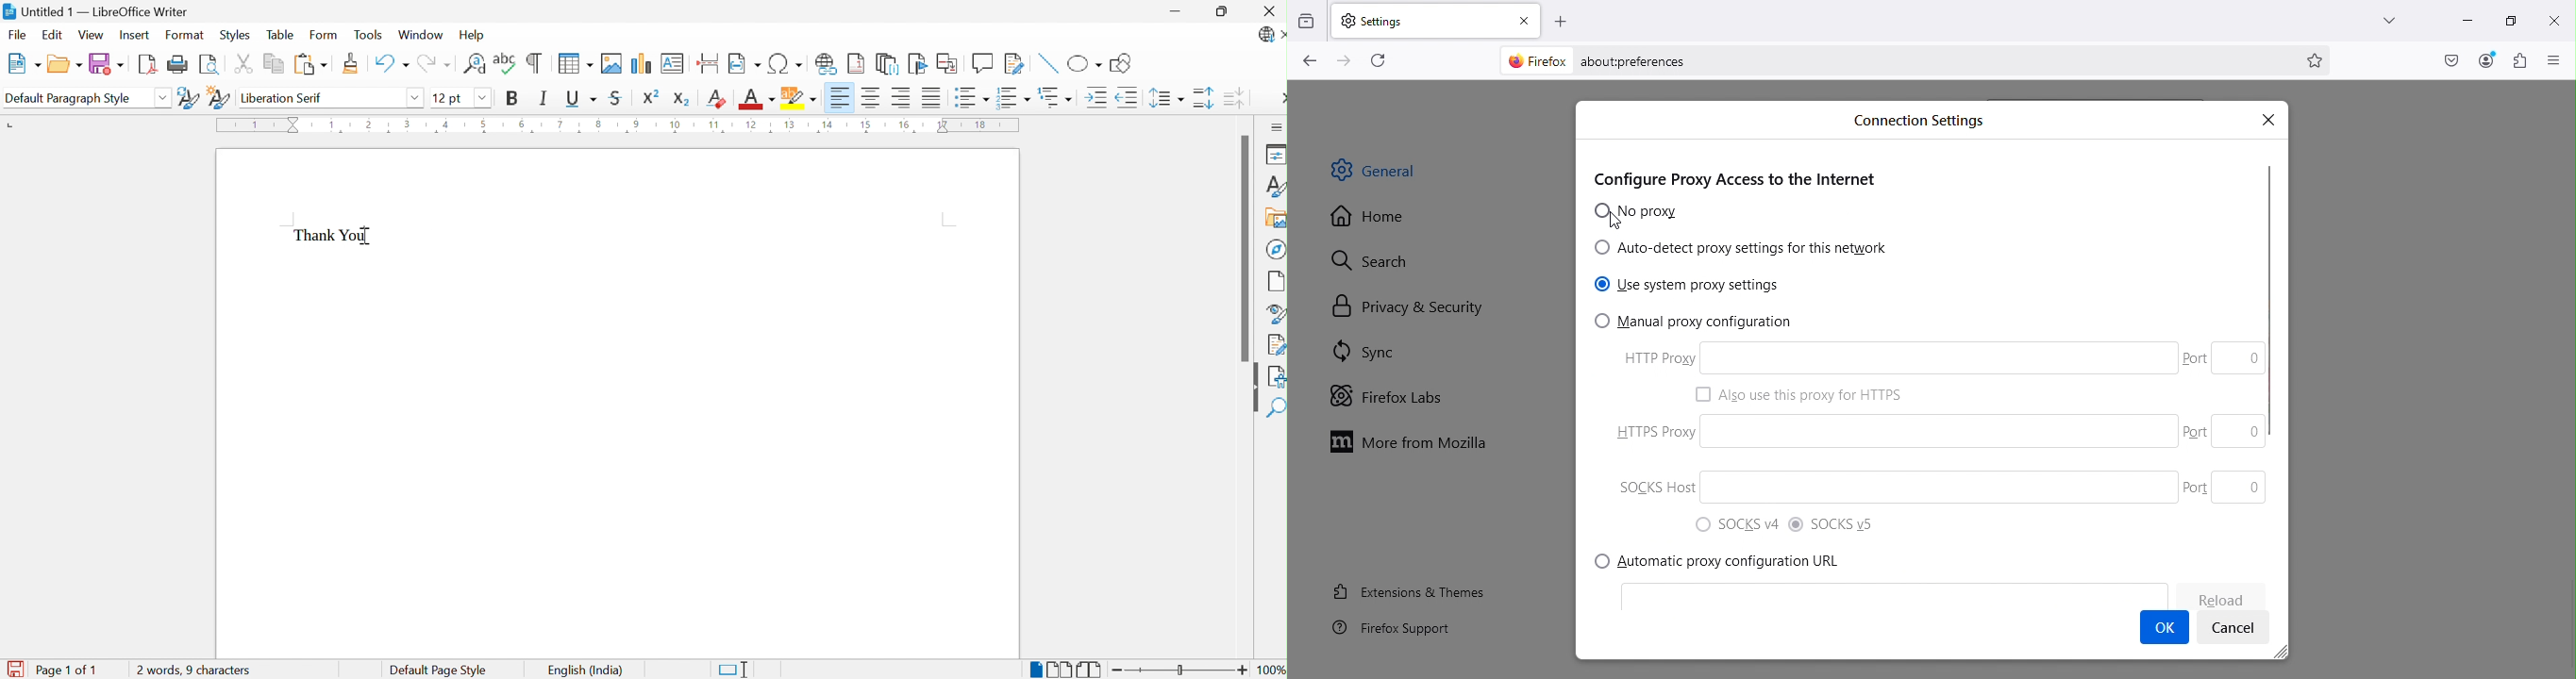 The height and width of the screenshot is (700, 2576). What do you see at coordinates (18, 34) in the screenshot?
I see `File` at bounding box center [18, 34].